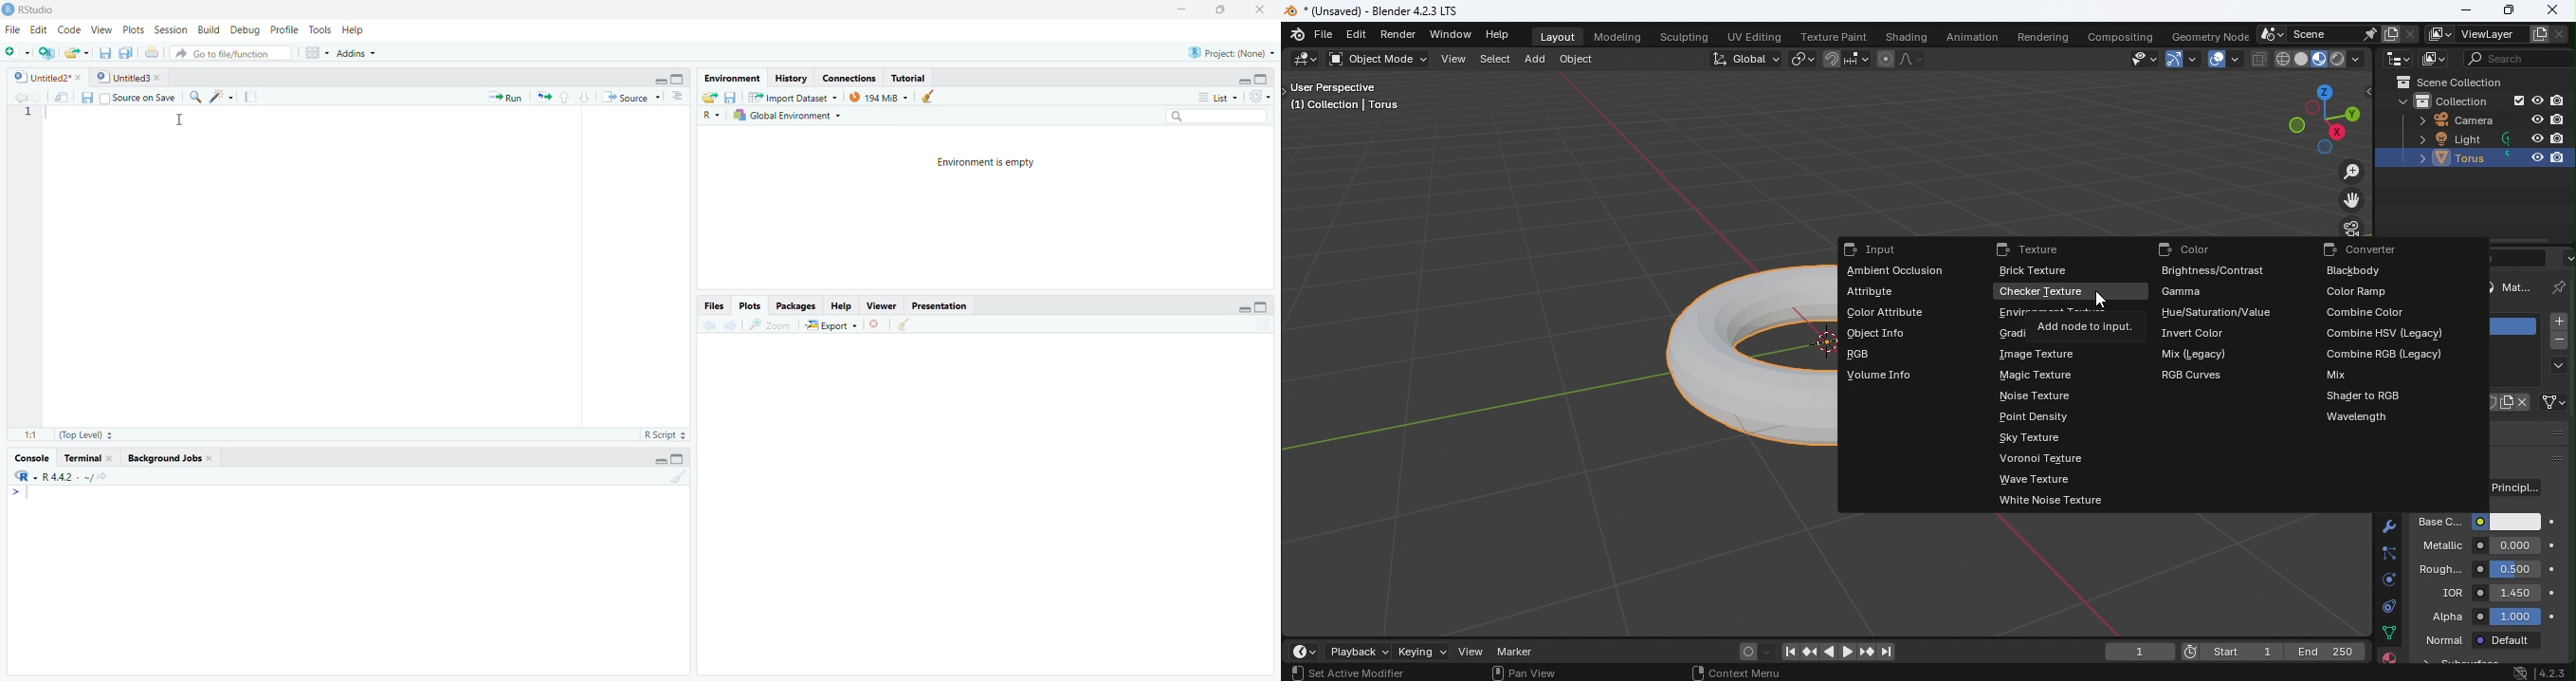  What do you see at coordinates (2513, 487) in the screenshot?
I see `Surface` at bounding box center [2513, 487].